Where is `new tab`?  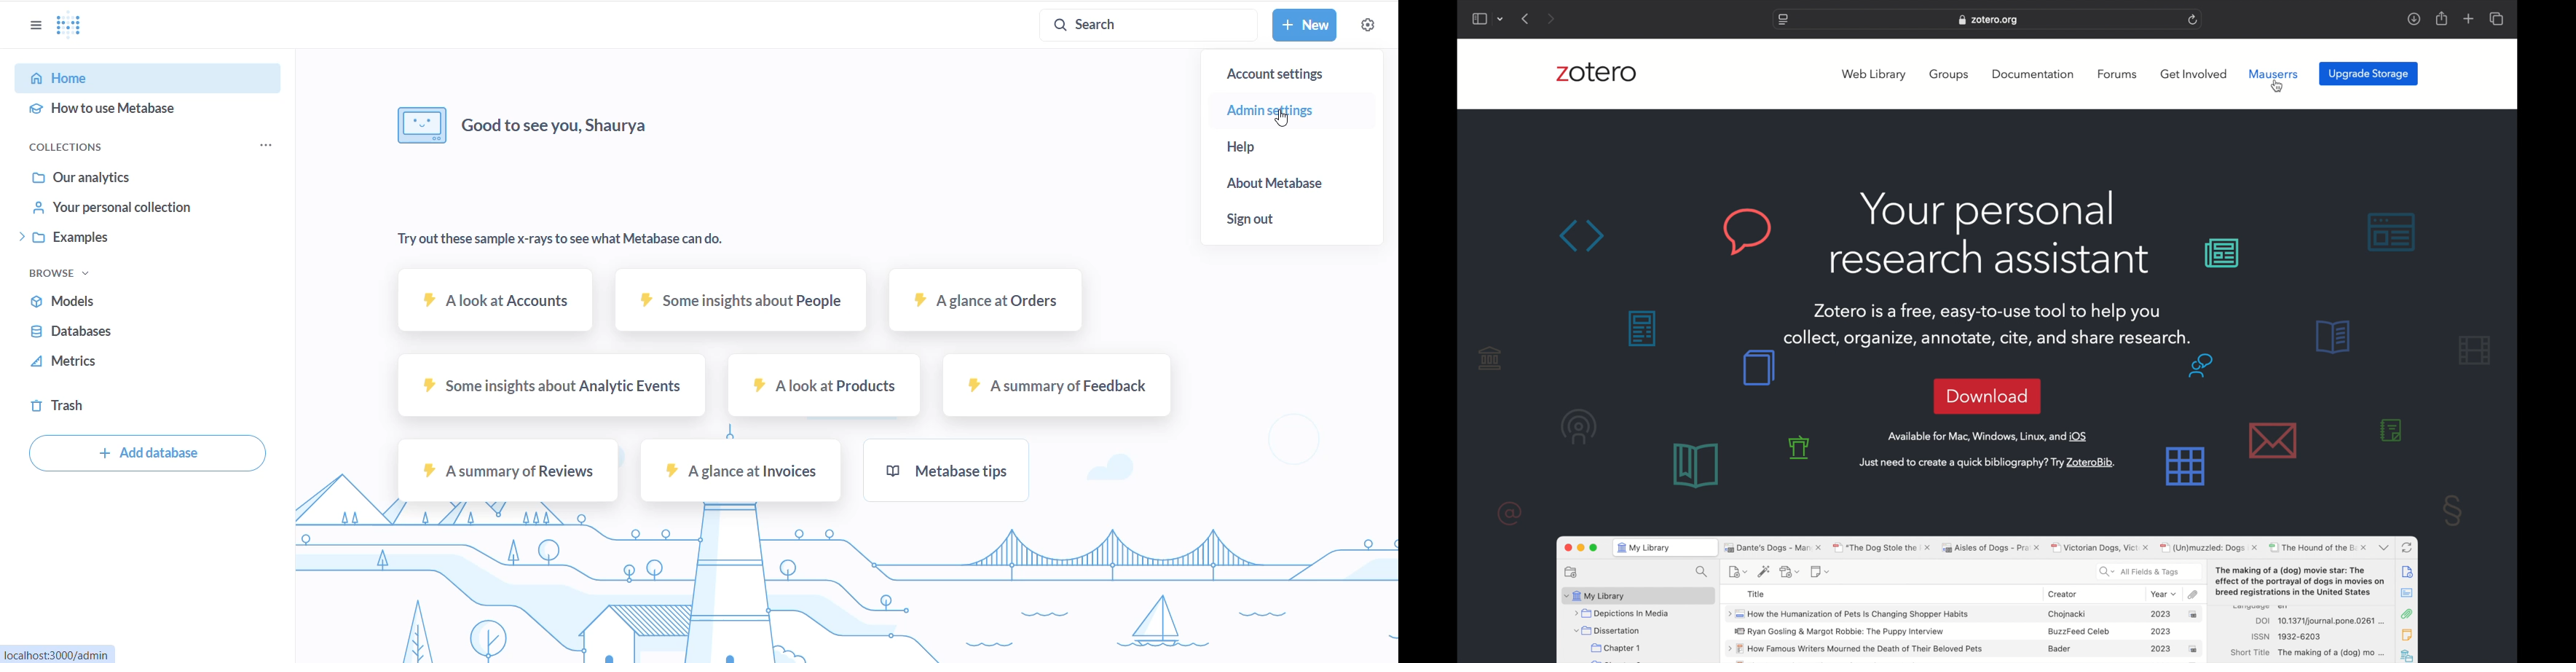 new tab is located at coordinates (2469, 18).